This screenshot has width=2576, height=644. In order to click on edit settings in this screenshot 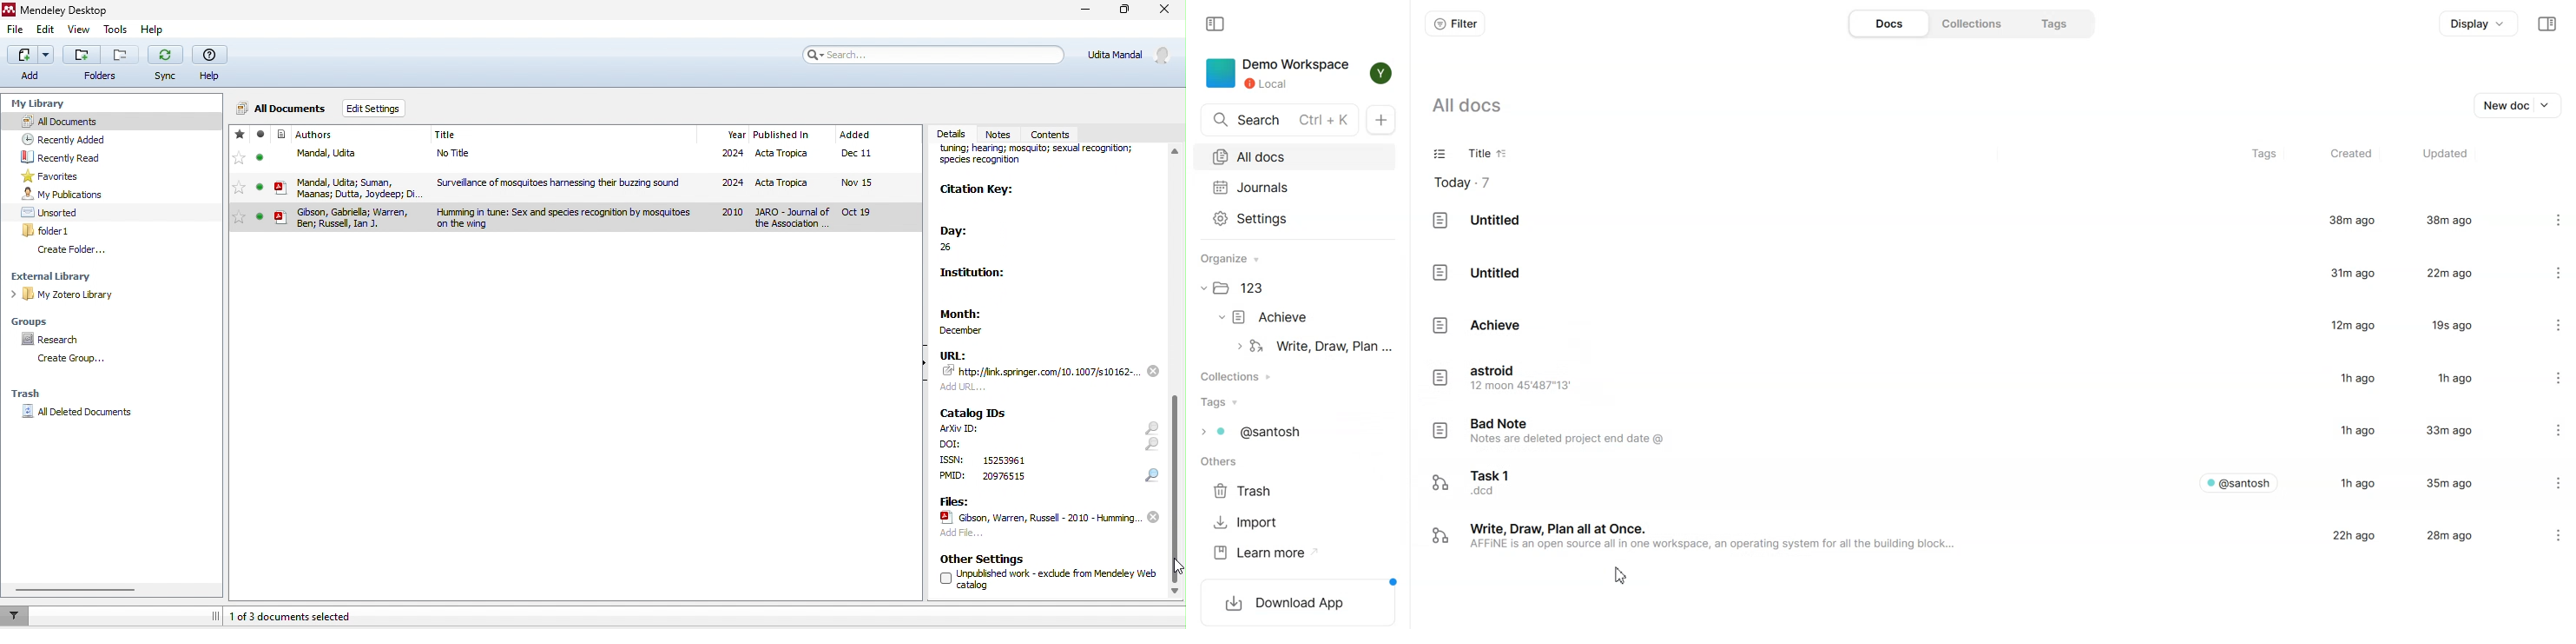, I will do `click(378, 109)`.